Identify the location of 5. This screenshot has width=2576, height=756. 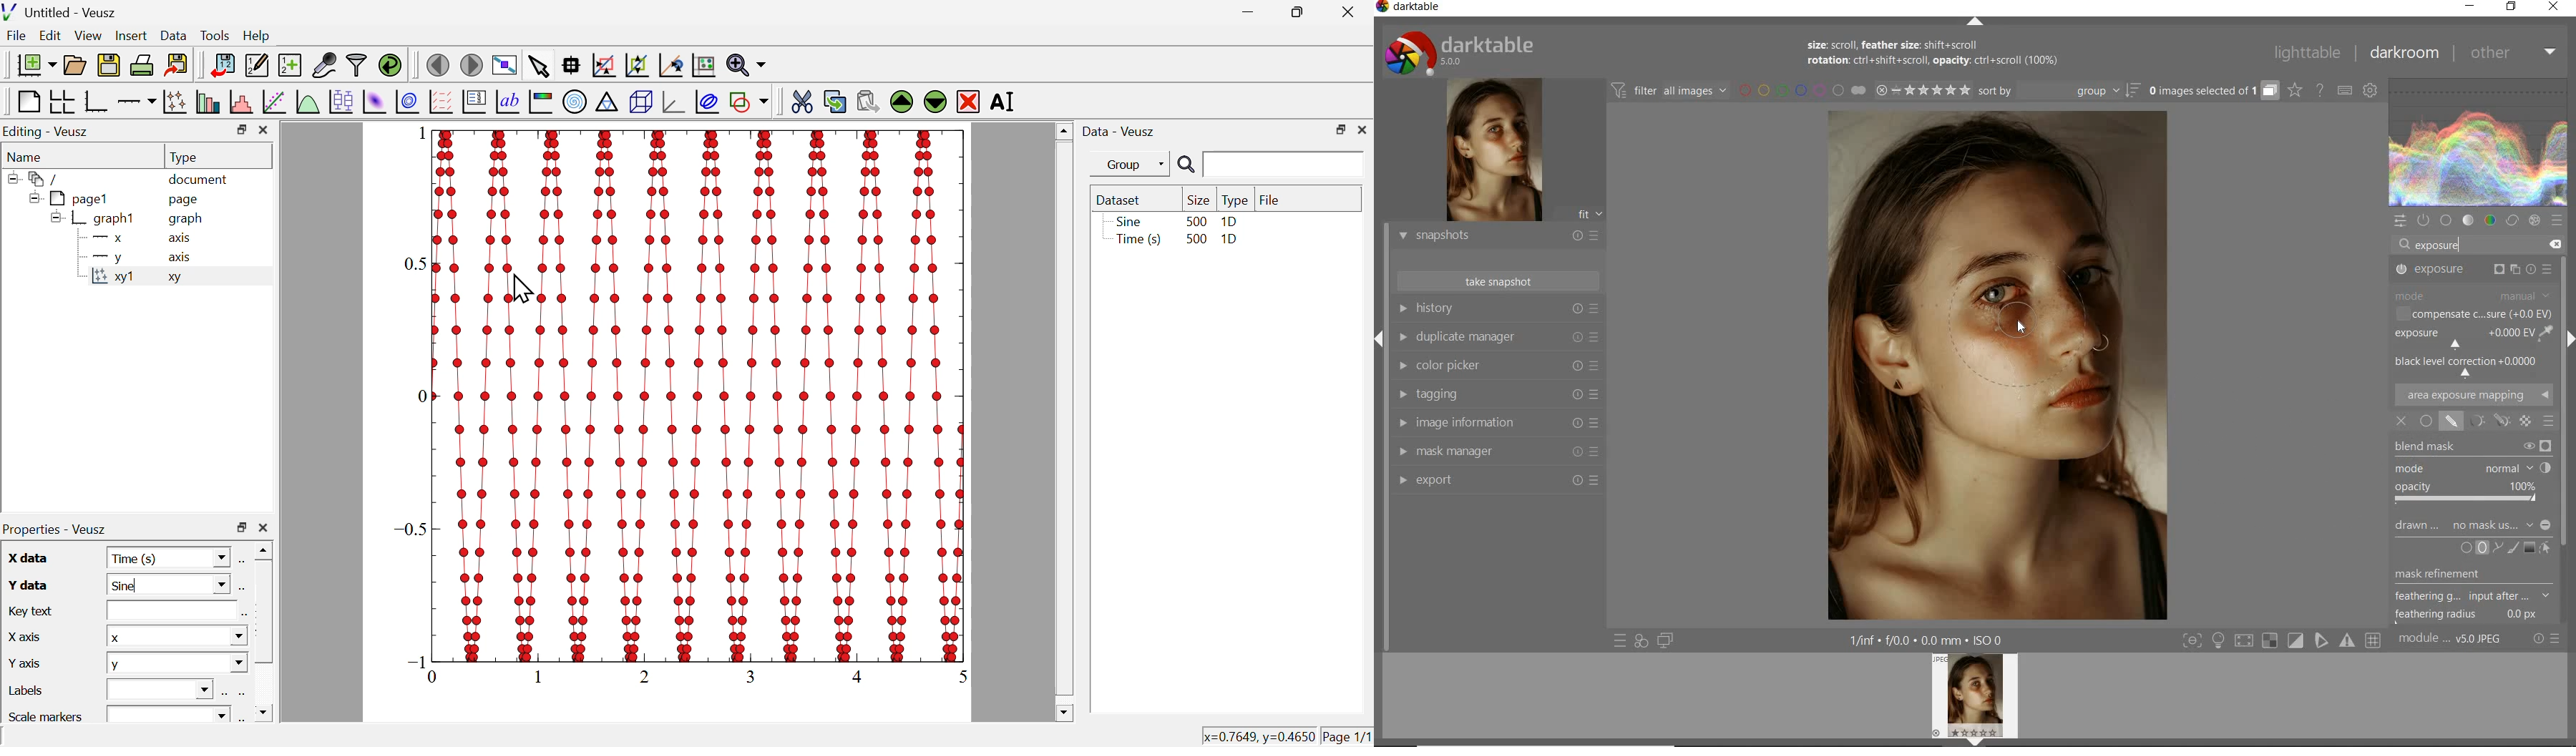
(957, 674).